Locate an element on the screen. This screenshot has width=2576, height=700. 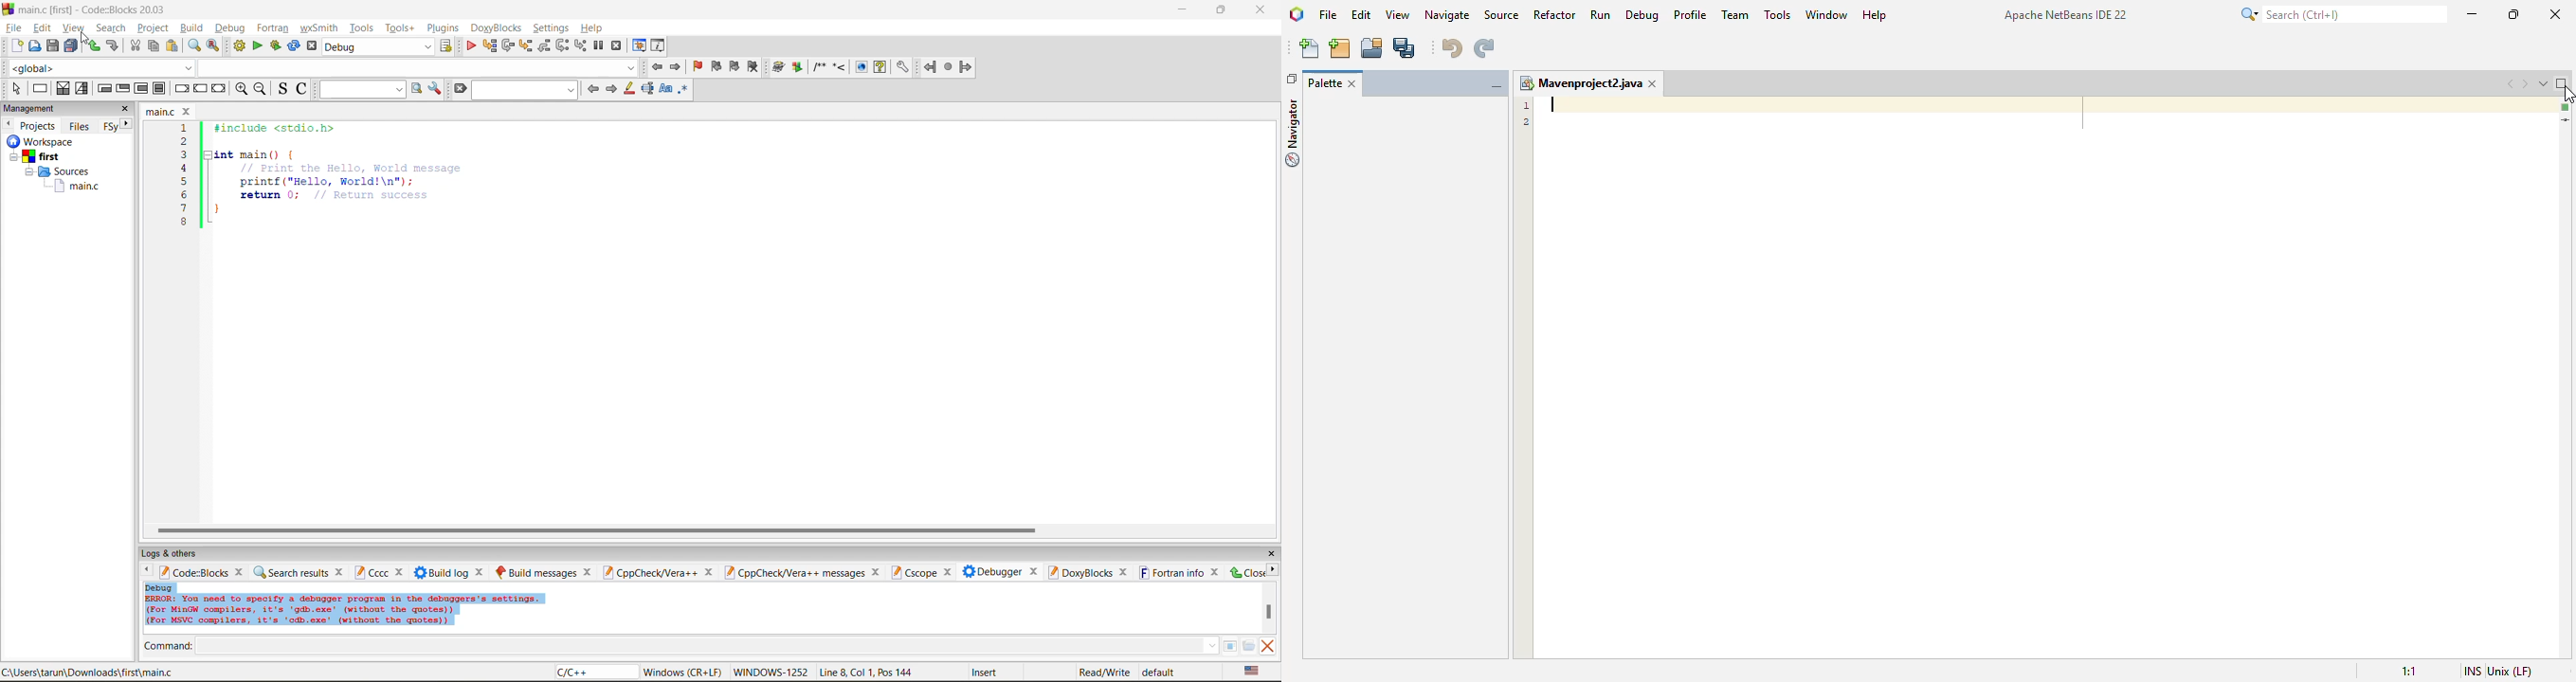
close is located at coordinates (2557, 14).